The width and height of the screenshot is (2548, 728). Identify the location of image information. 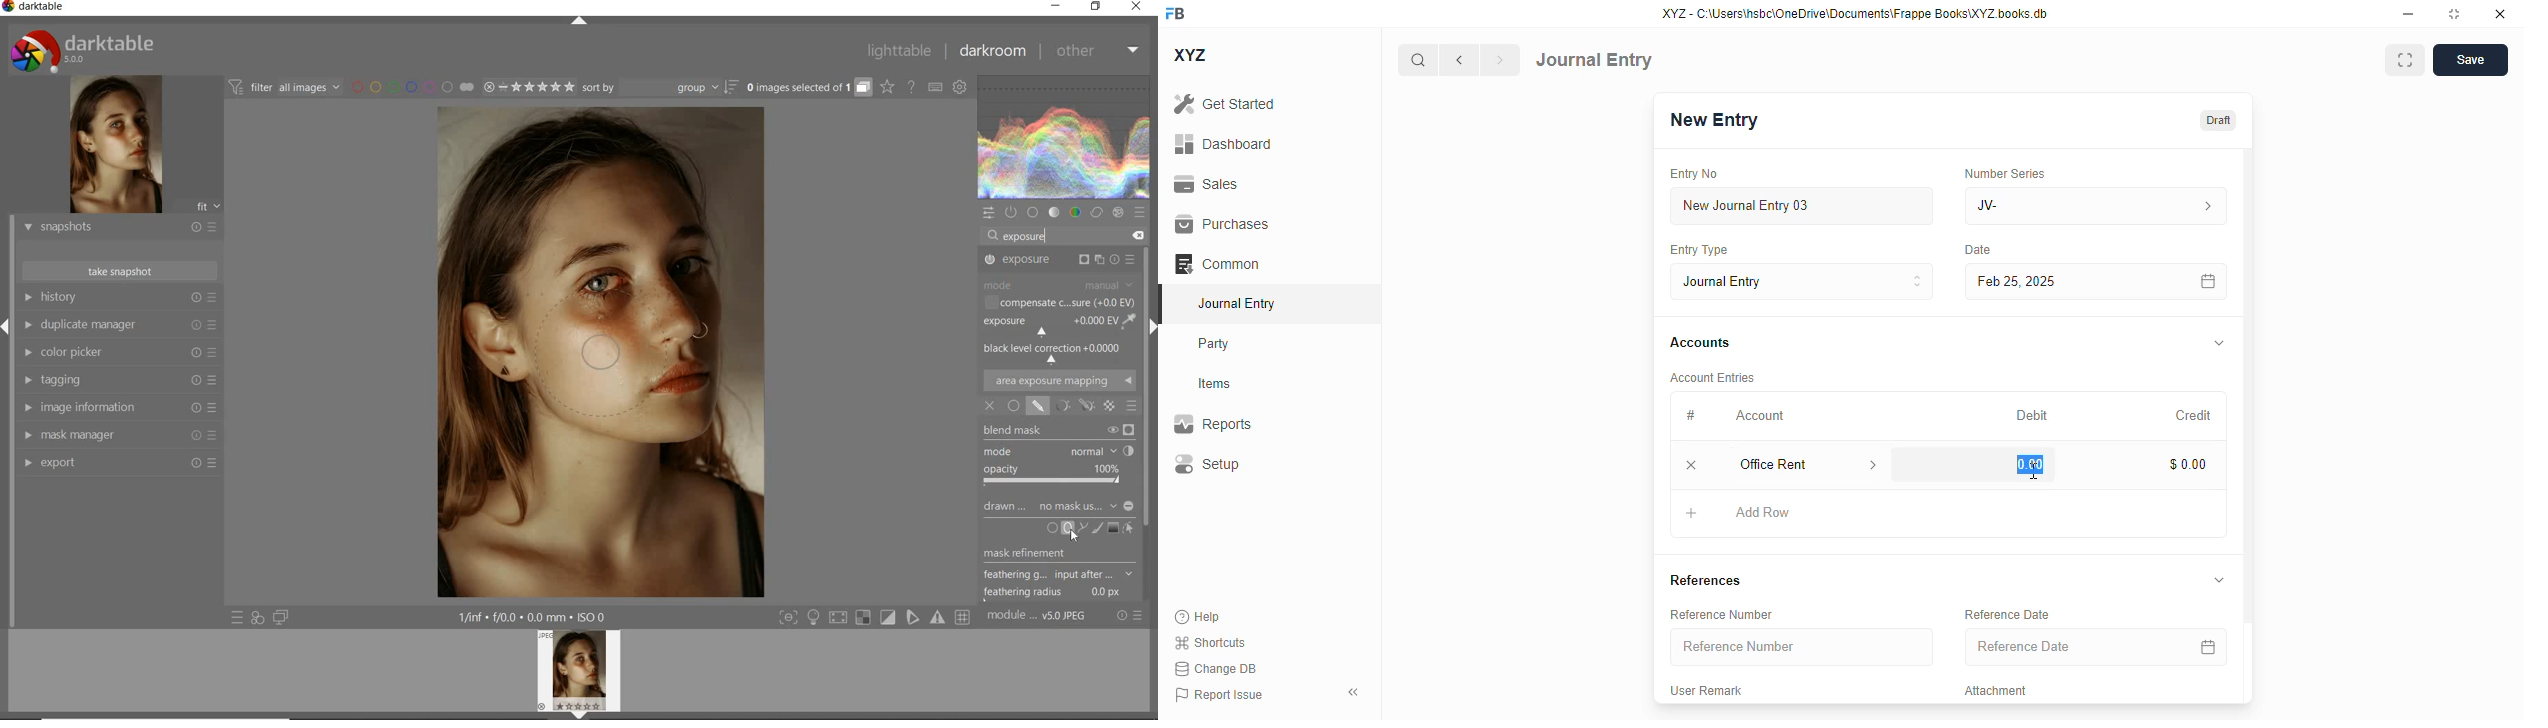
(119, 407).